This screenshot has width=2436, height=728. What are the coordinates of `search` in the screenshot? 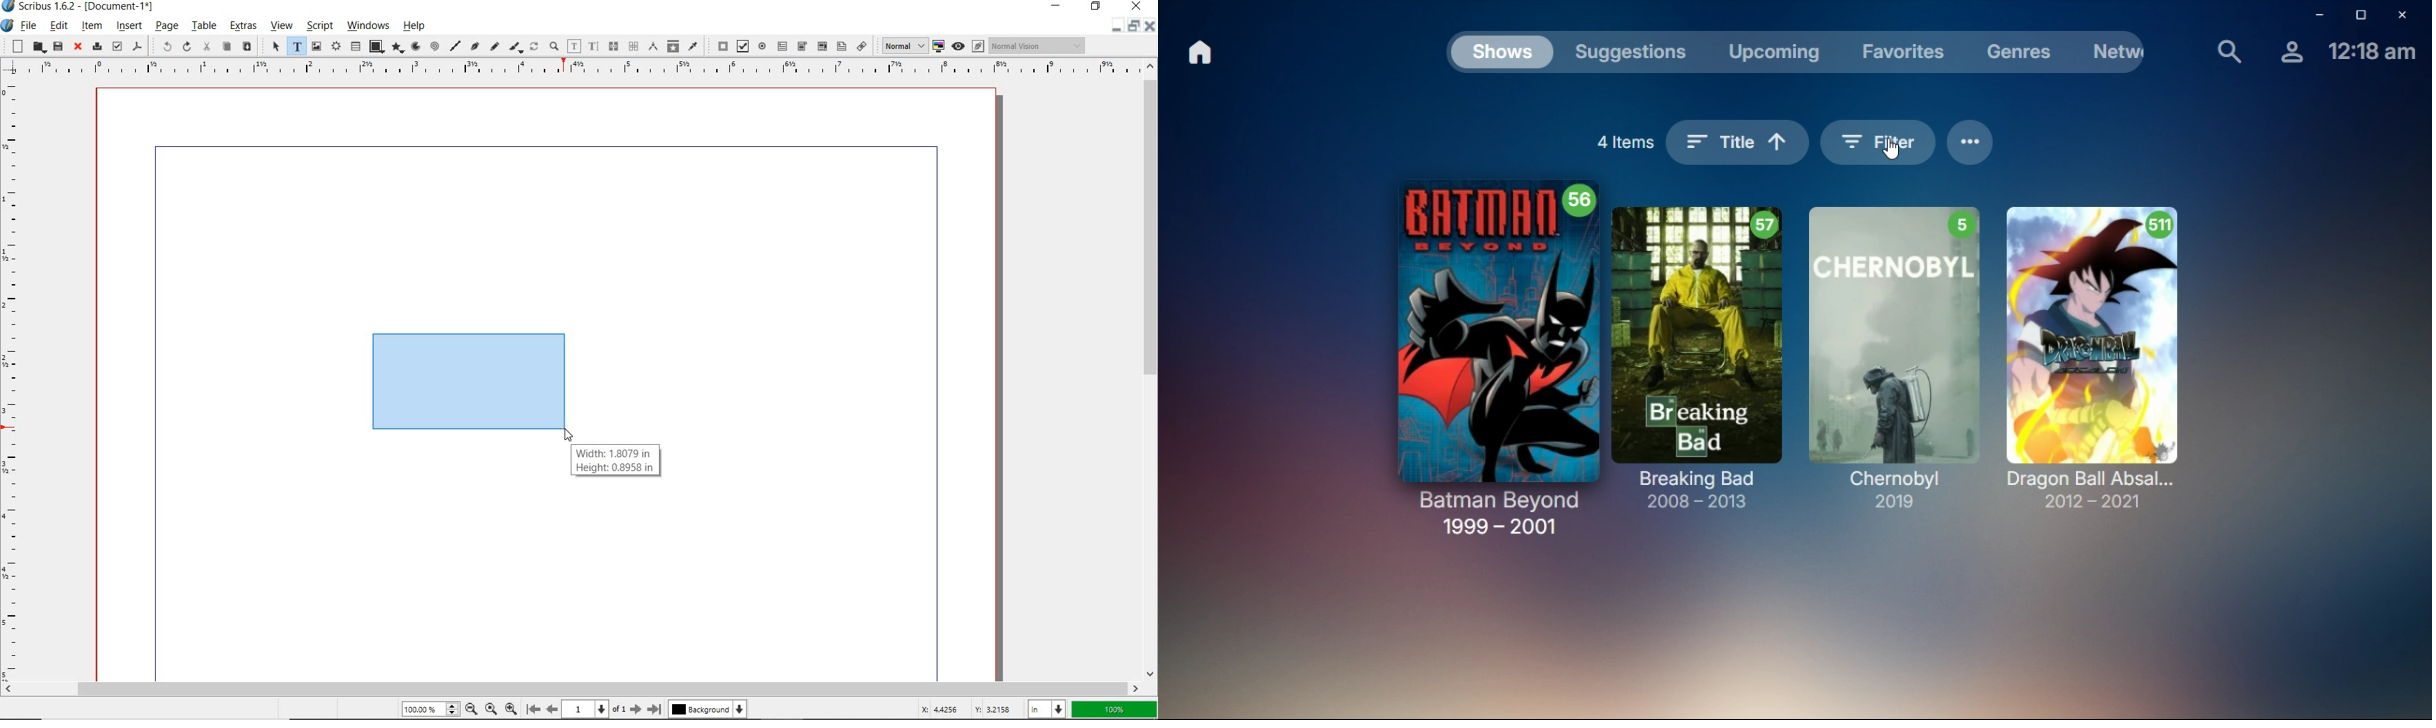 It's located at (2228, 51).